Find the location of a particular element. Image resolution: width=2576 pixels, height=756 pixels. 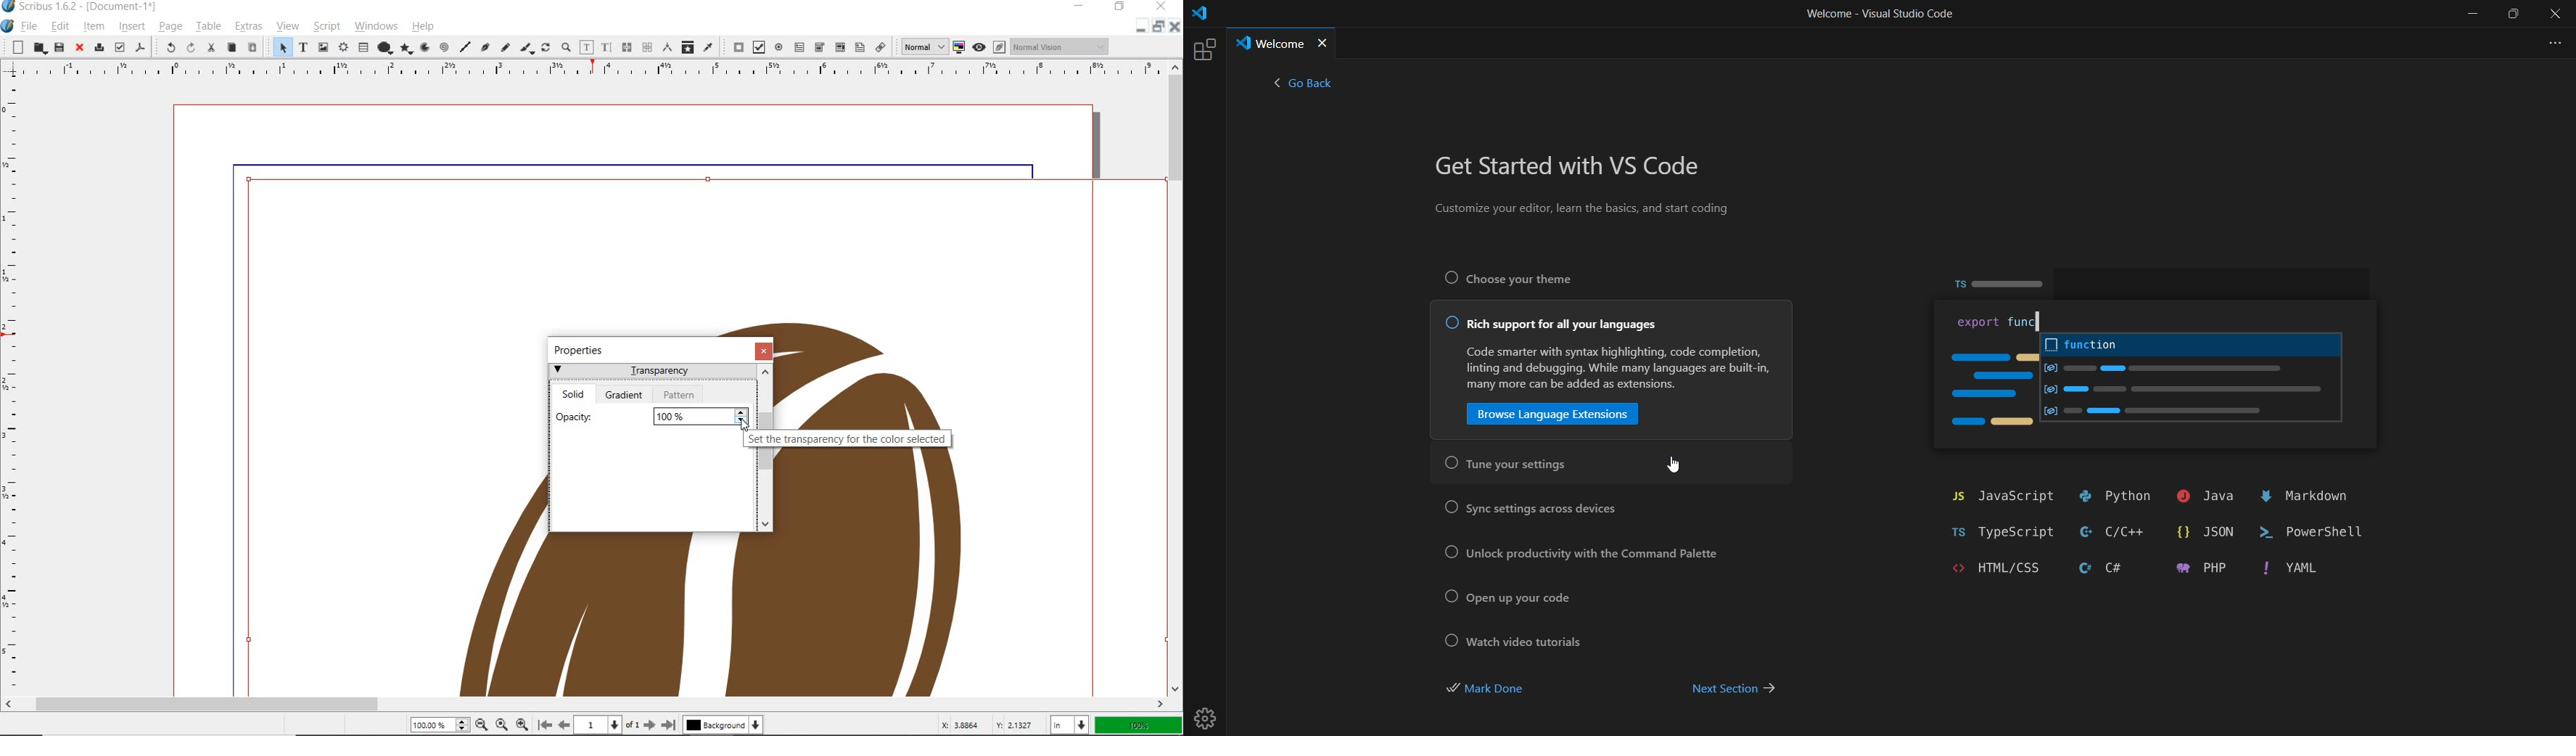

zoom factor is located at coordinates (1139, 727).